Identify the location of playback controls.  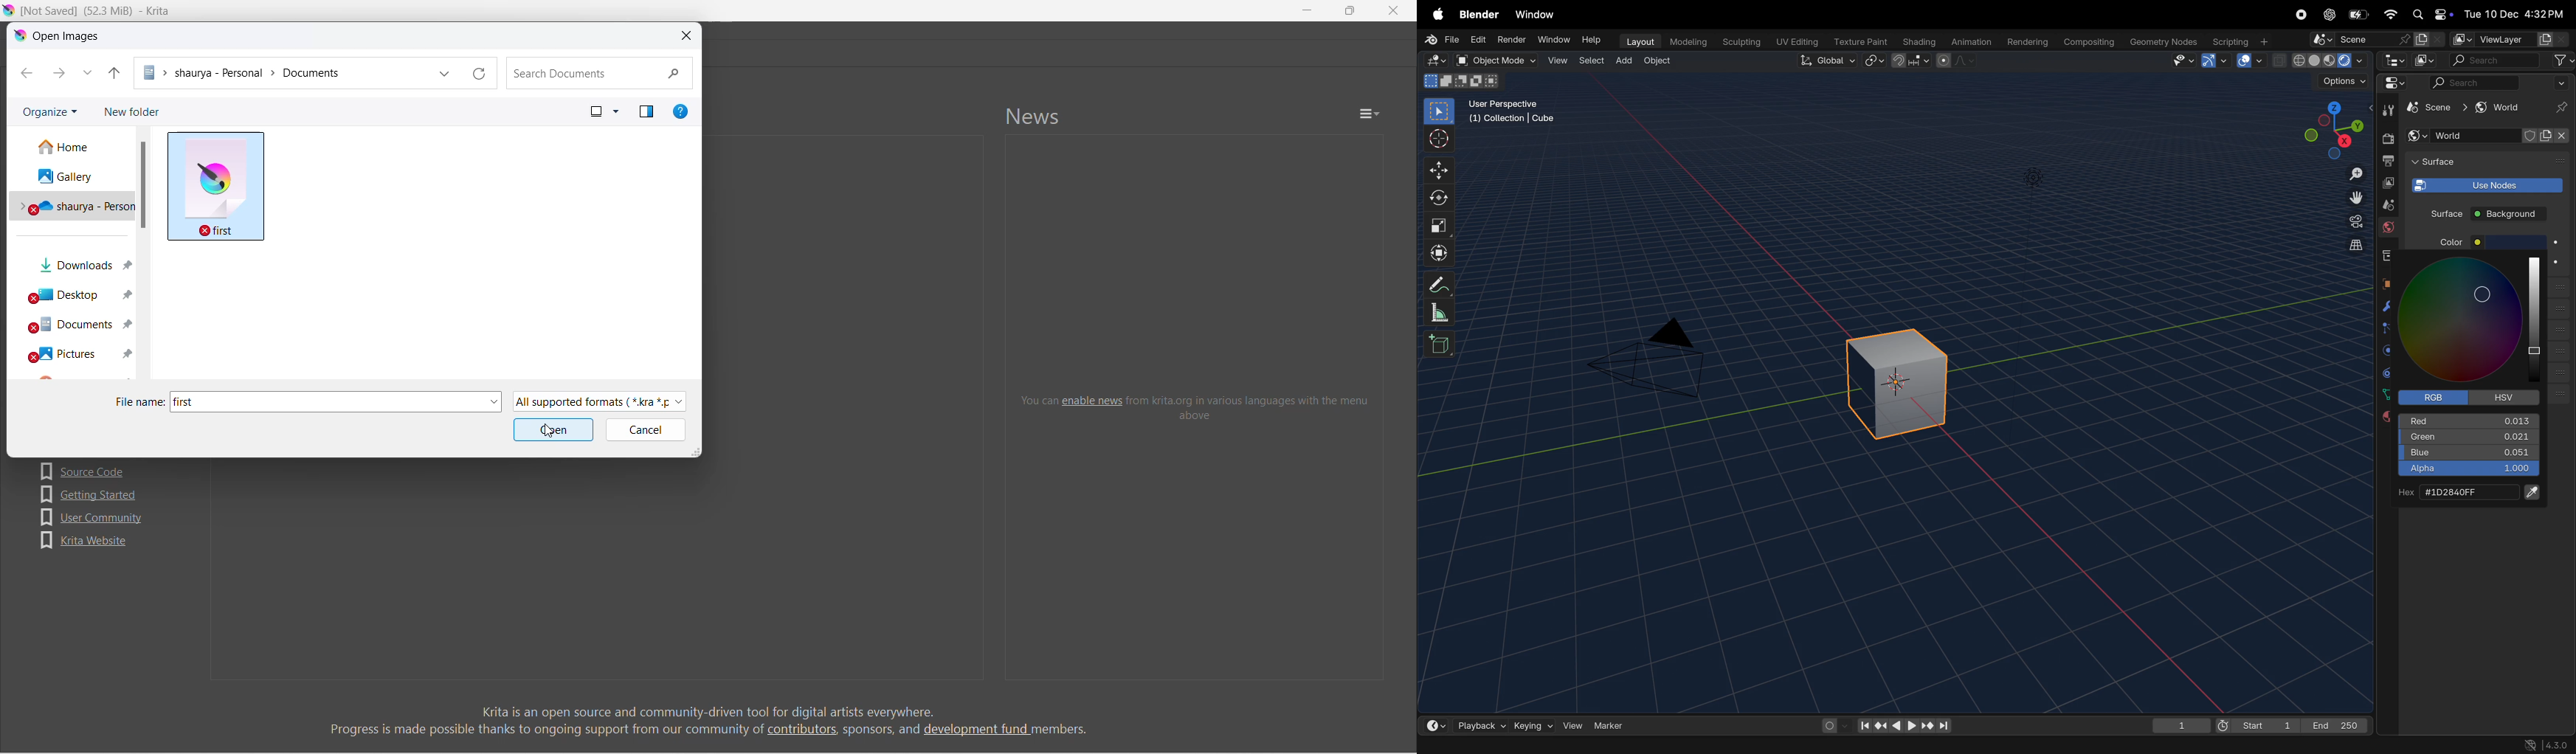
(1904, 724).